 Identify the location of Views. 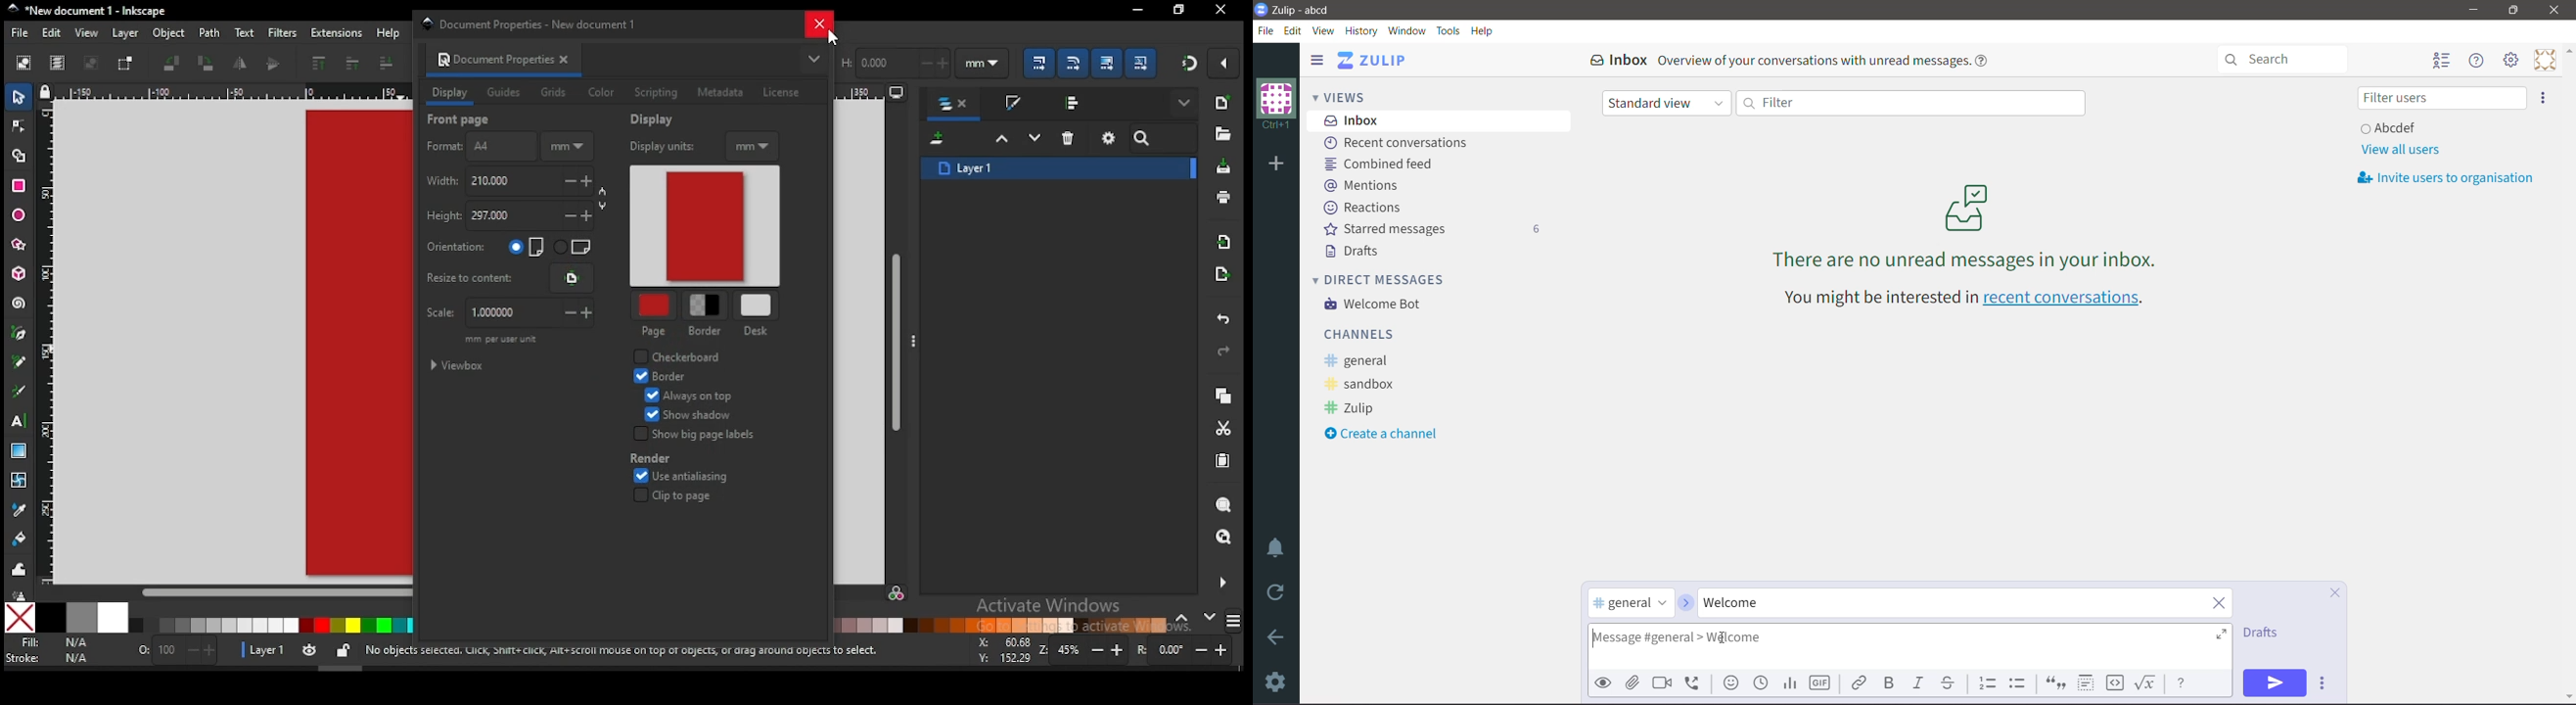
(1349, 96).